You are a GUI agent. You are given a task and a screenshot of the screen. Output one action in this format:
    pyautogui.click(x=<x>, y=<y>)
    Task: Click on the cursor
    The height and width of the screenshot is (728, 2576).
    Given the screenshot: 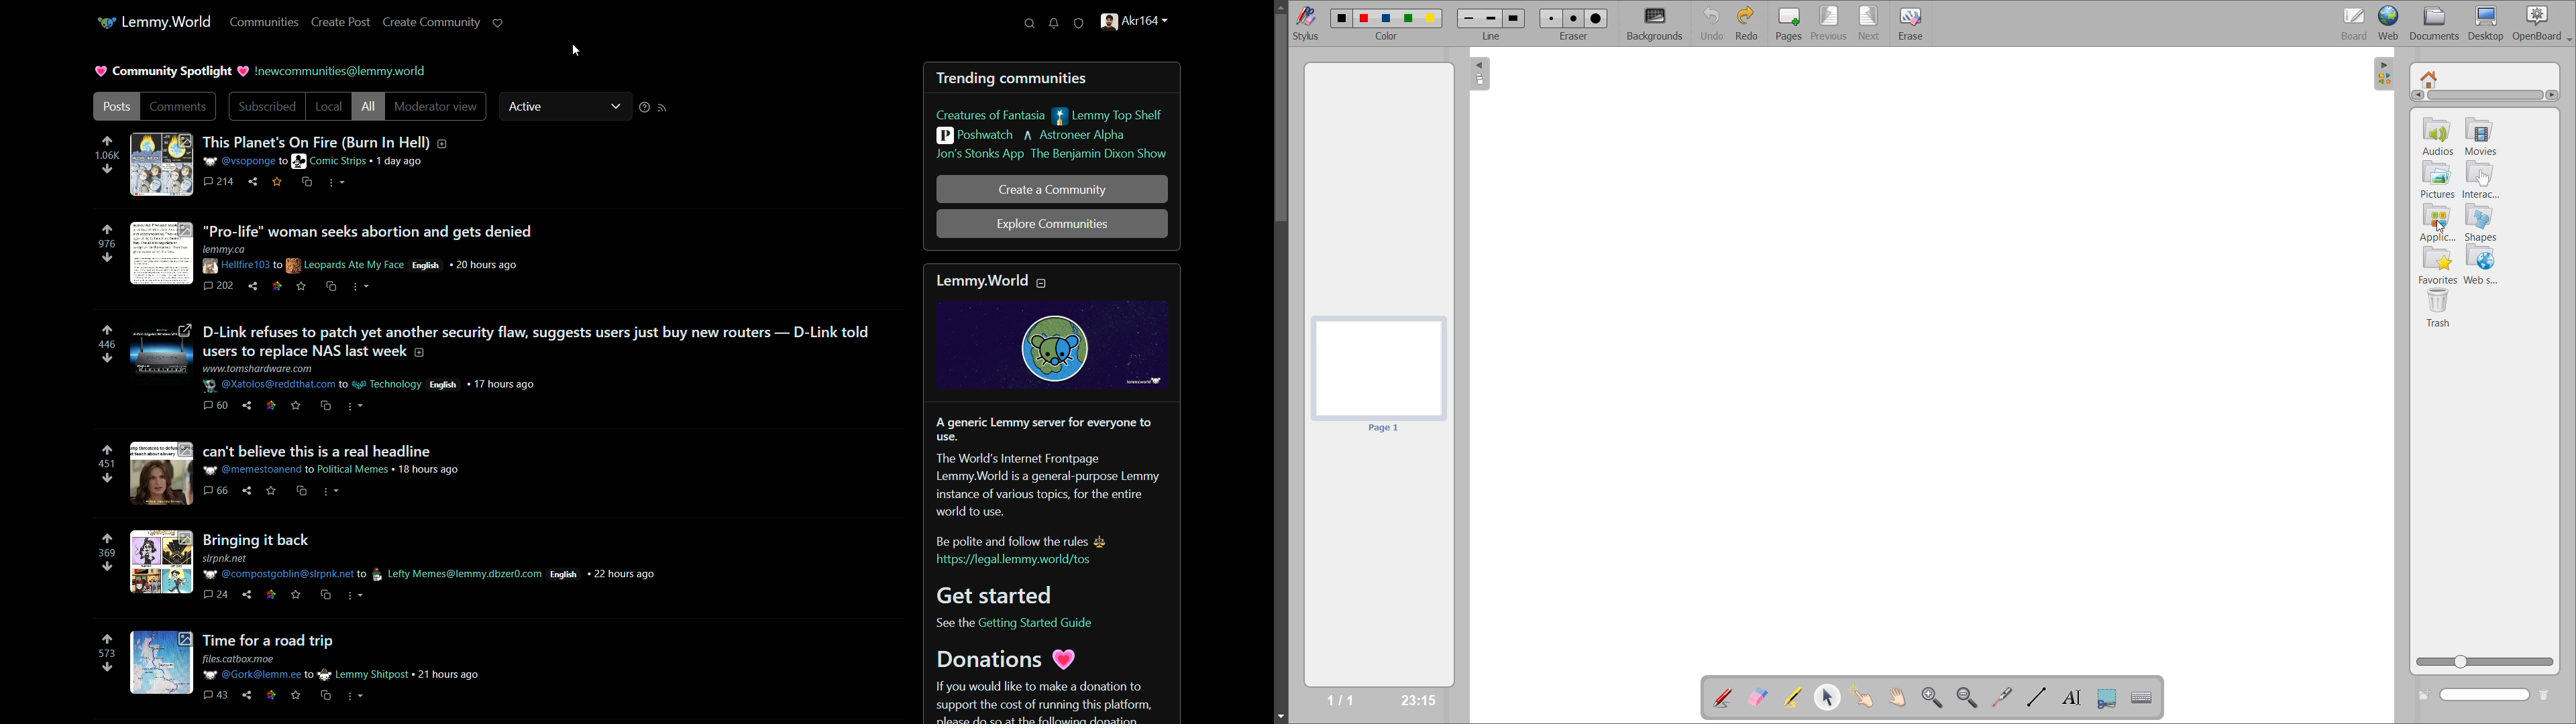 What is the action you would take?
    pyautogui.click(x=578, y=51)
    